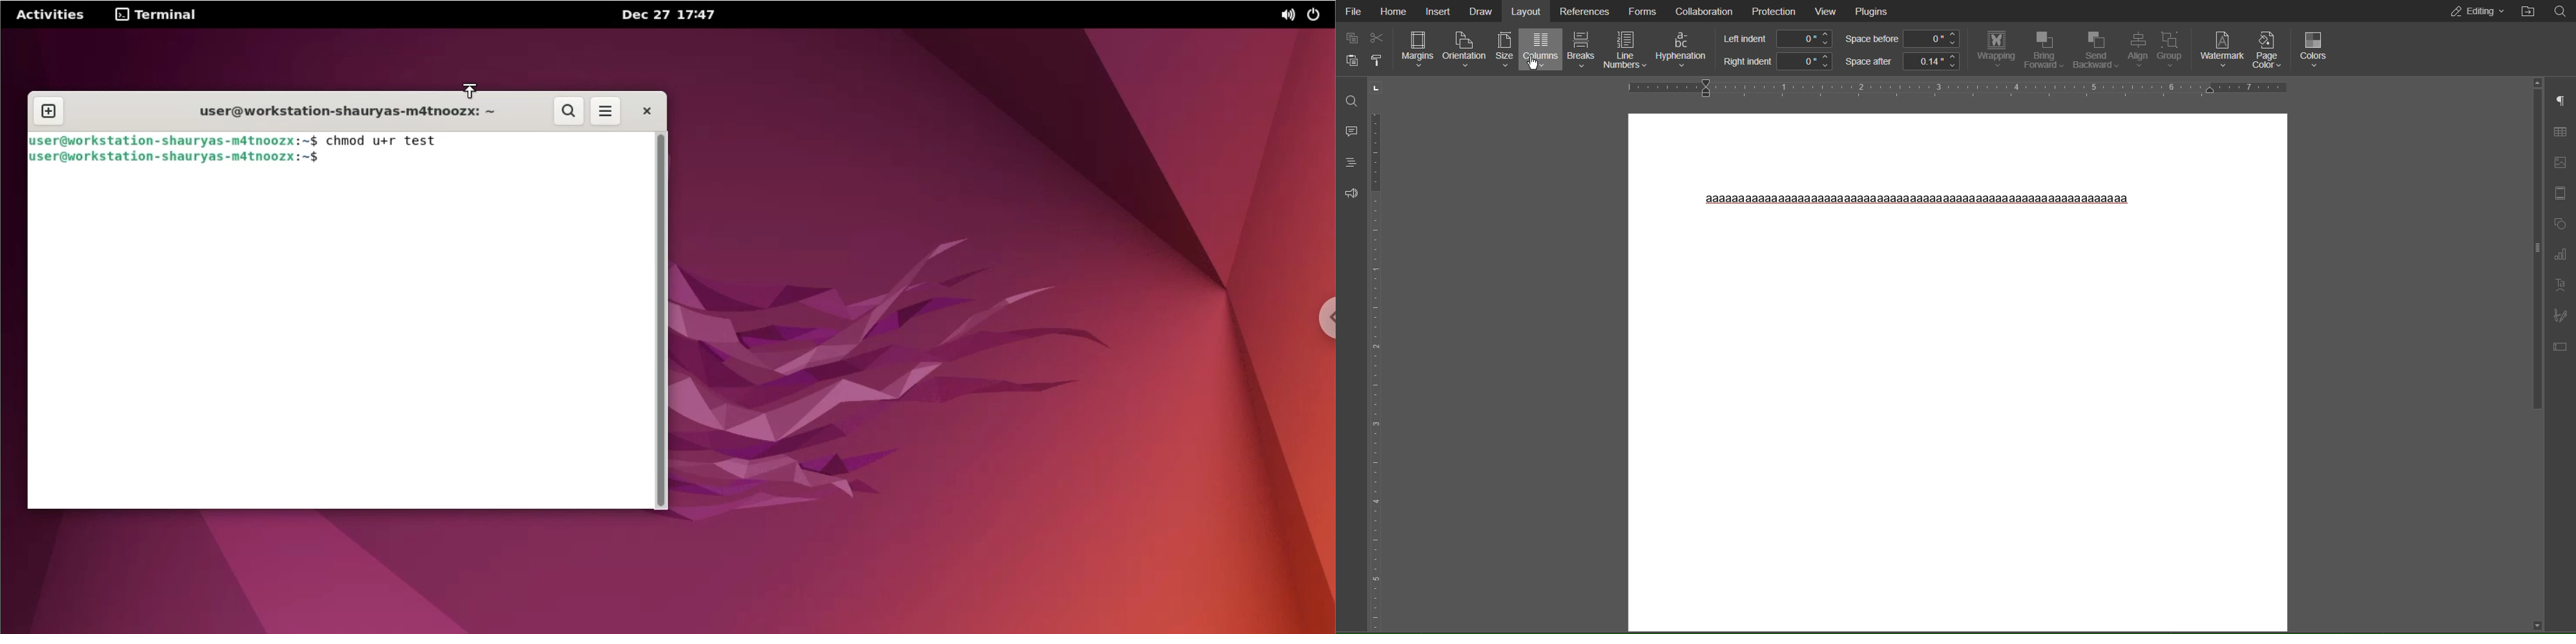 The image size is (2576, 644). I want to click on Line Numbers, so click(1626, 50).